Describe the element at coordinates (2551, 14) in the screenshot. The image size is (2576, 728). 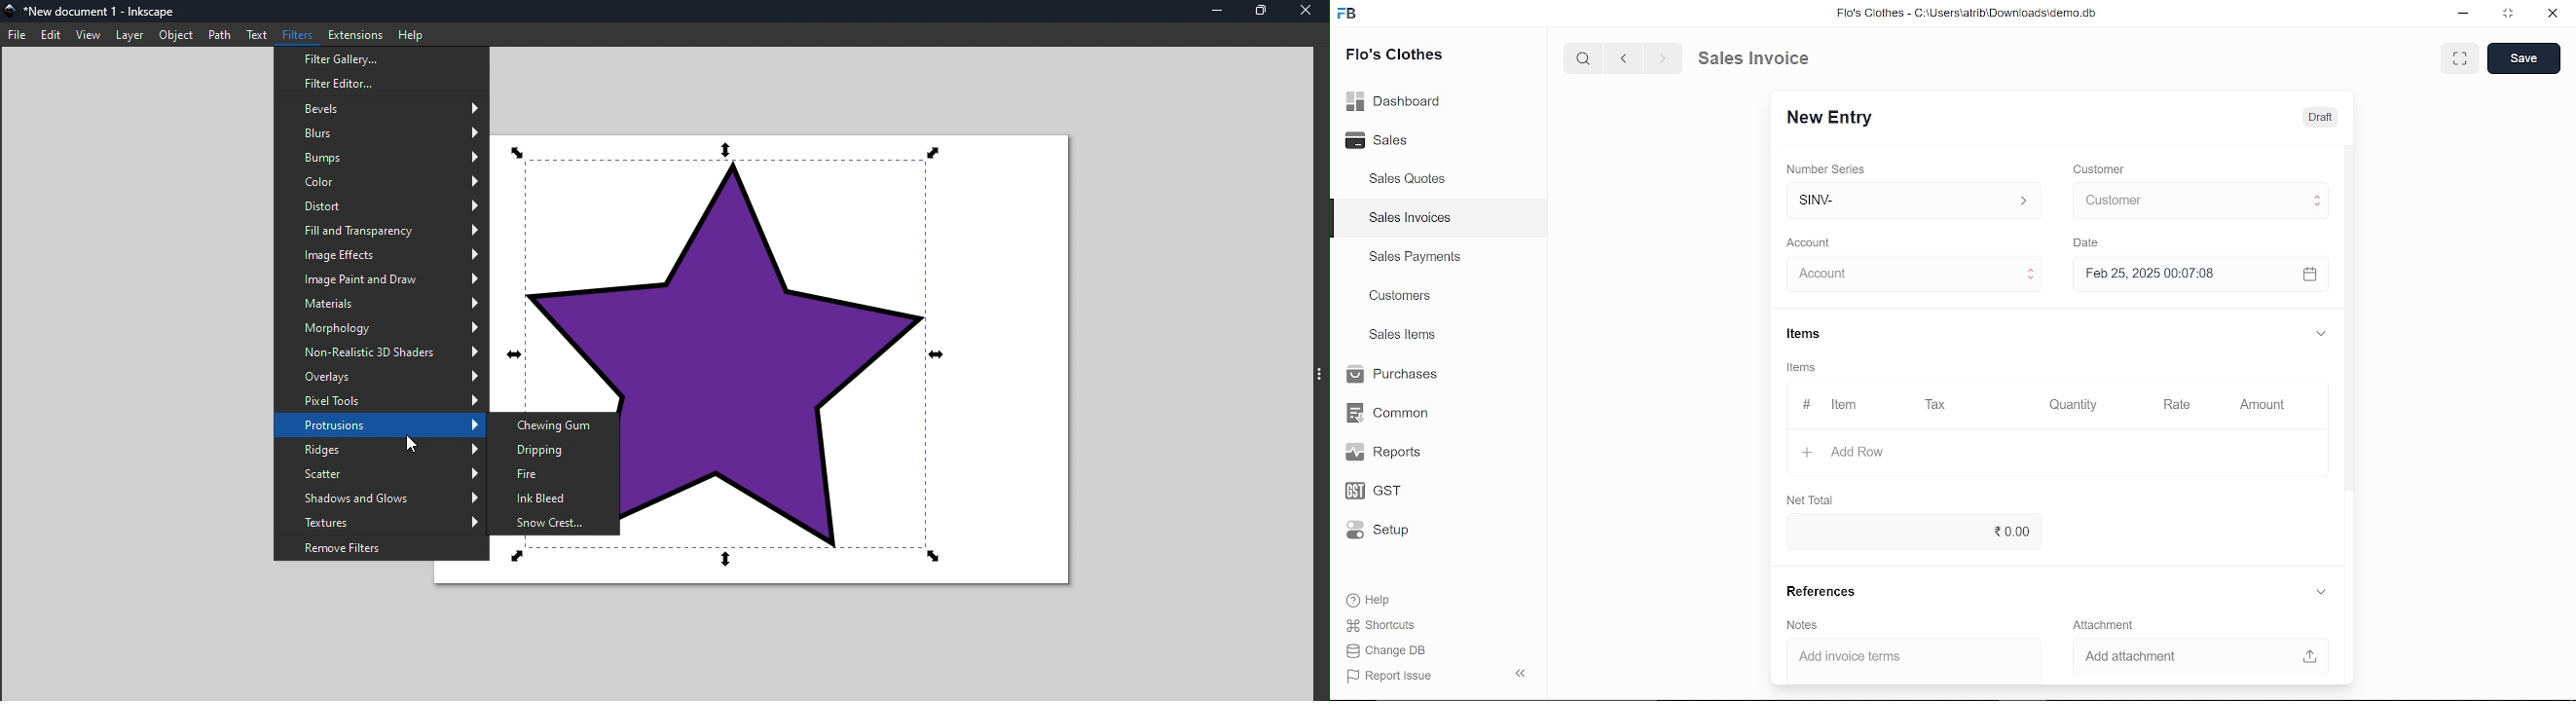
I see `close` at that location.